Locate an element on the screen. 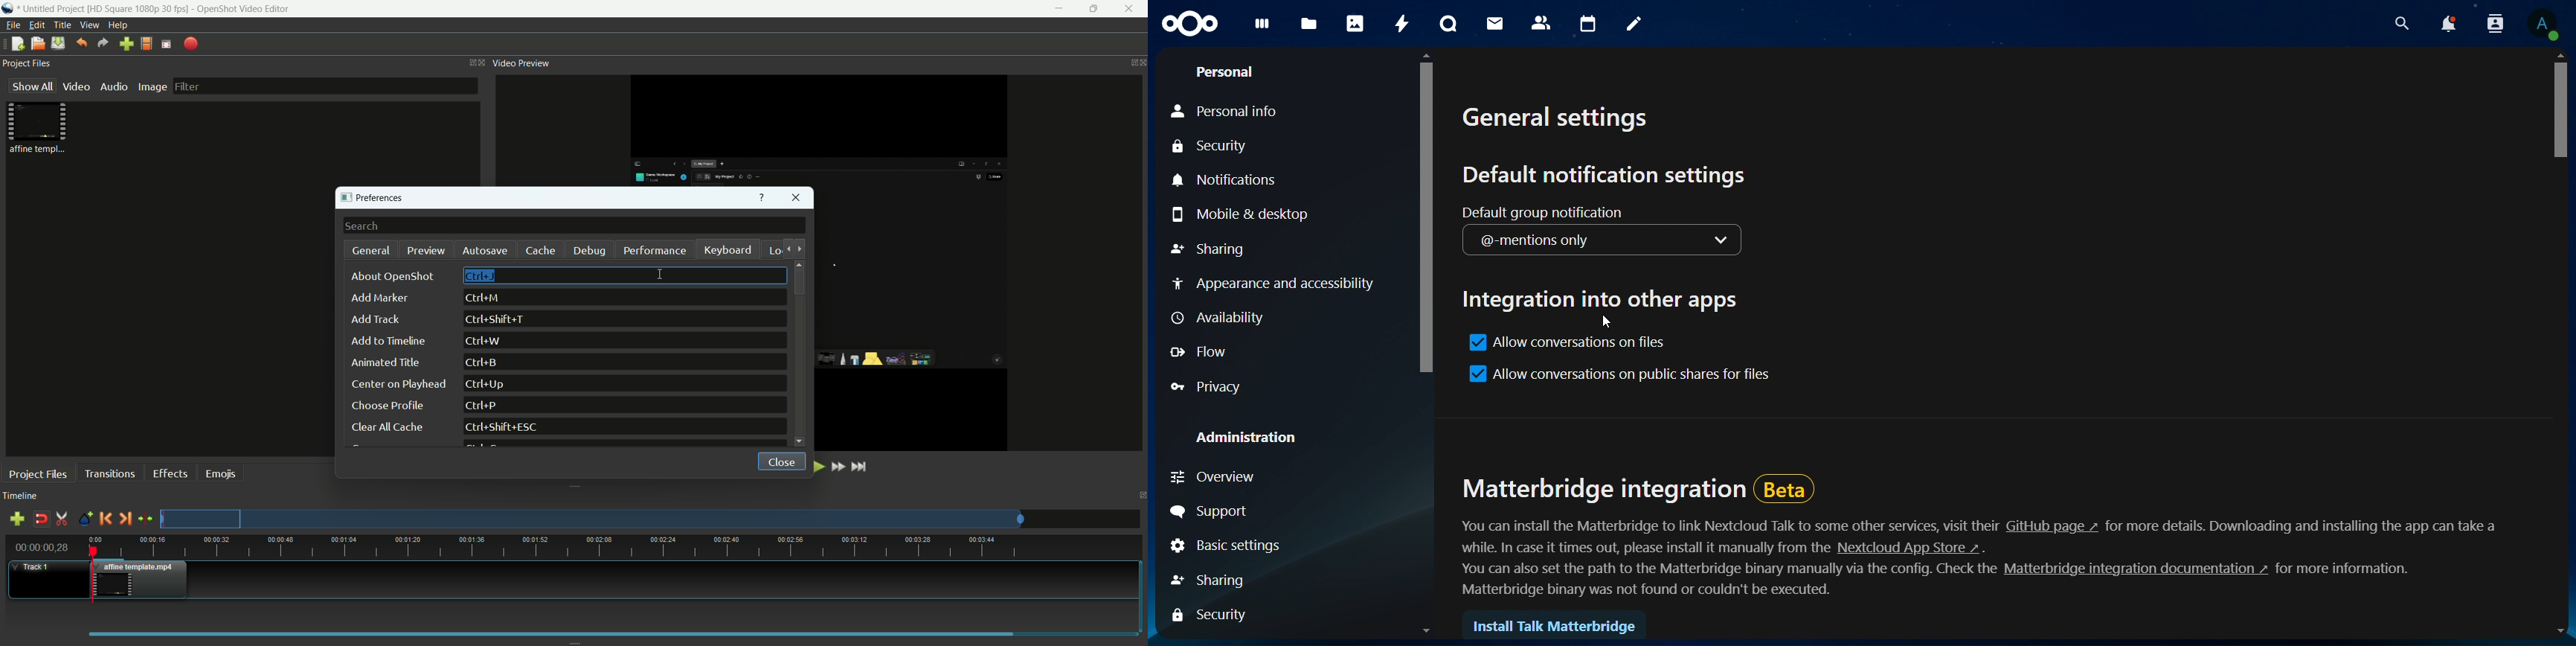  security is located at coordinates (1215, 615).